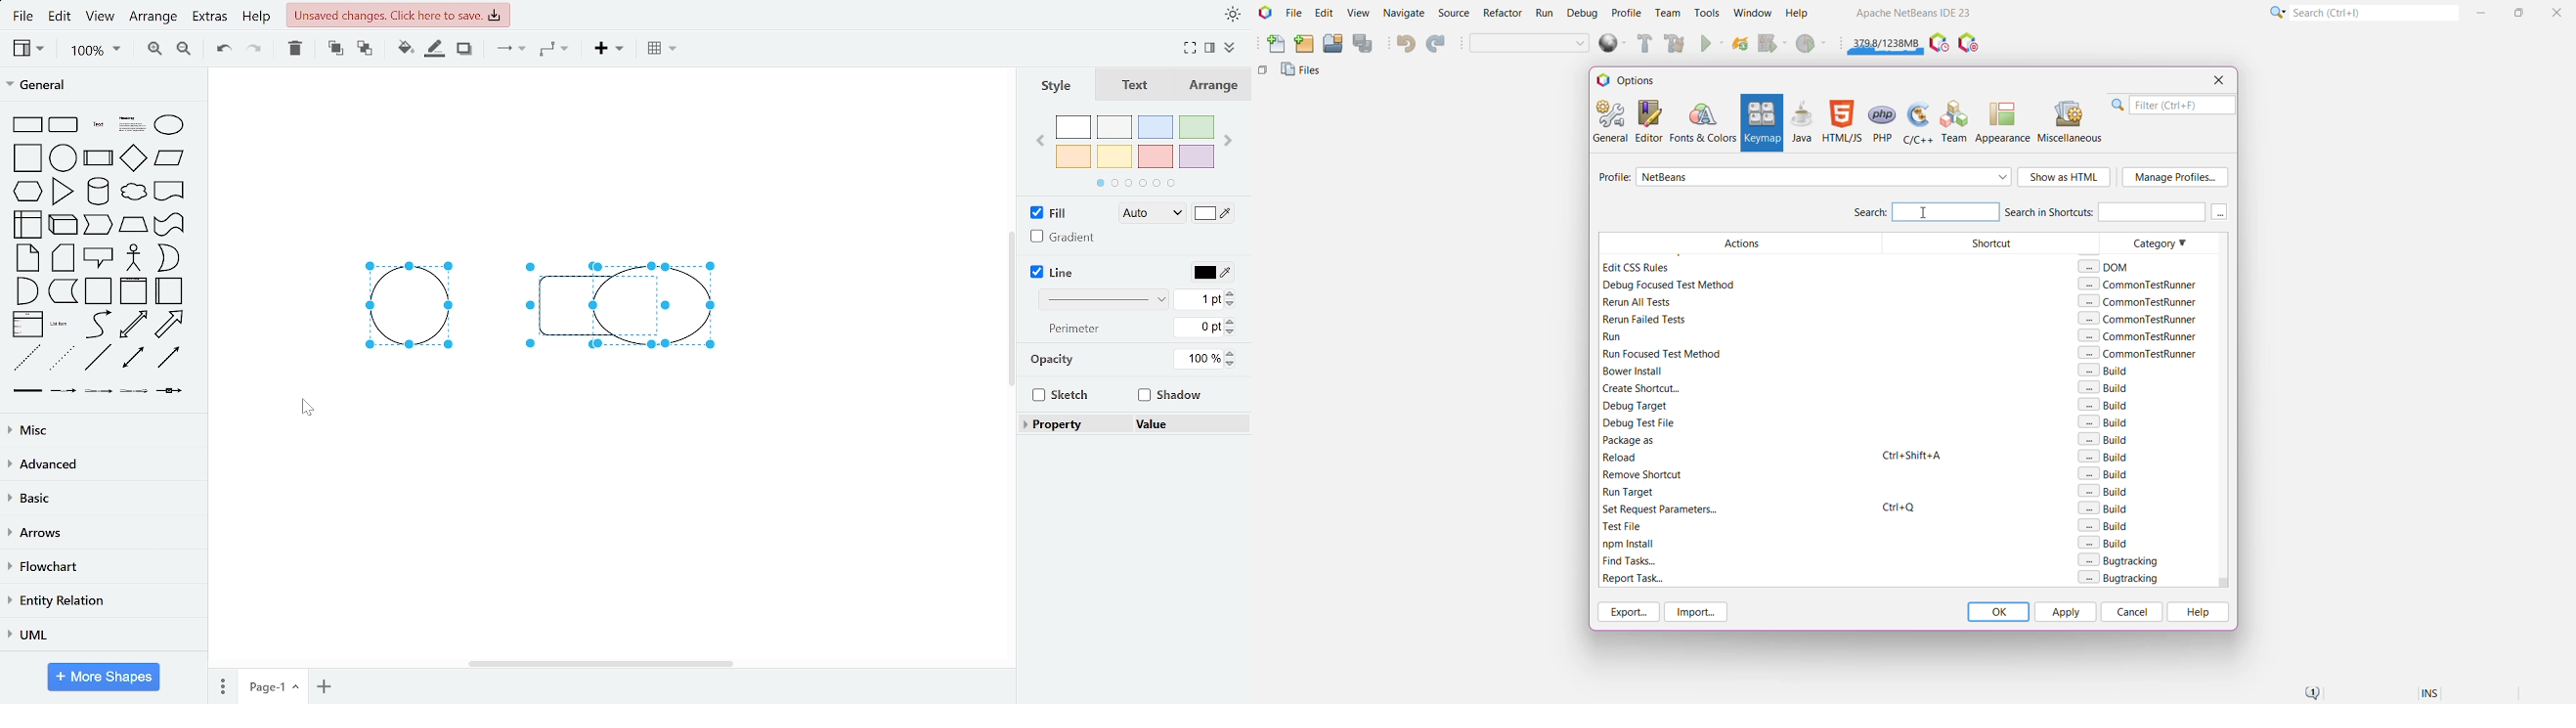 The image size is (2576, 728). What do you see at coordinates (99, 500) in the screenshot?
I see `basic` at bounding box center [99, 500].